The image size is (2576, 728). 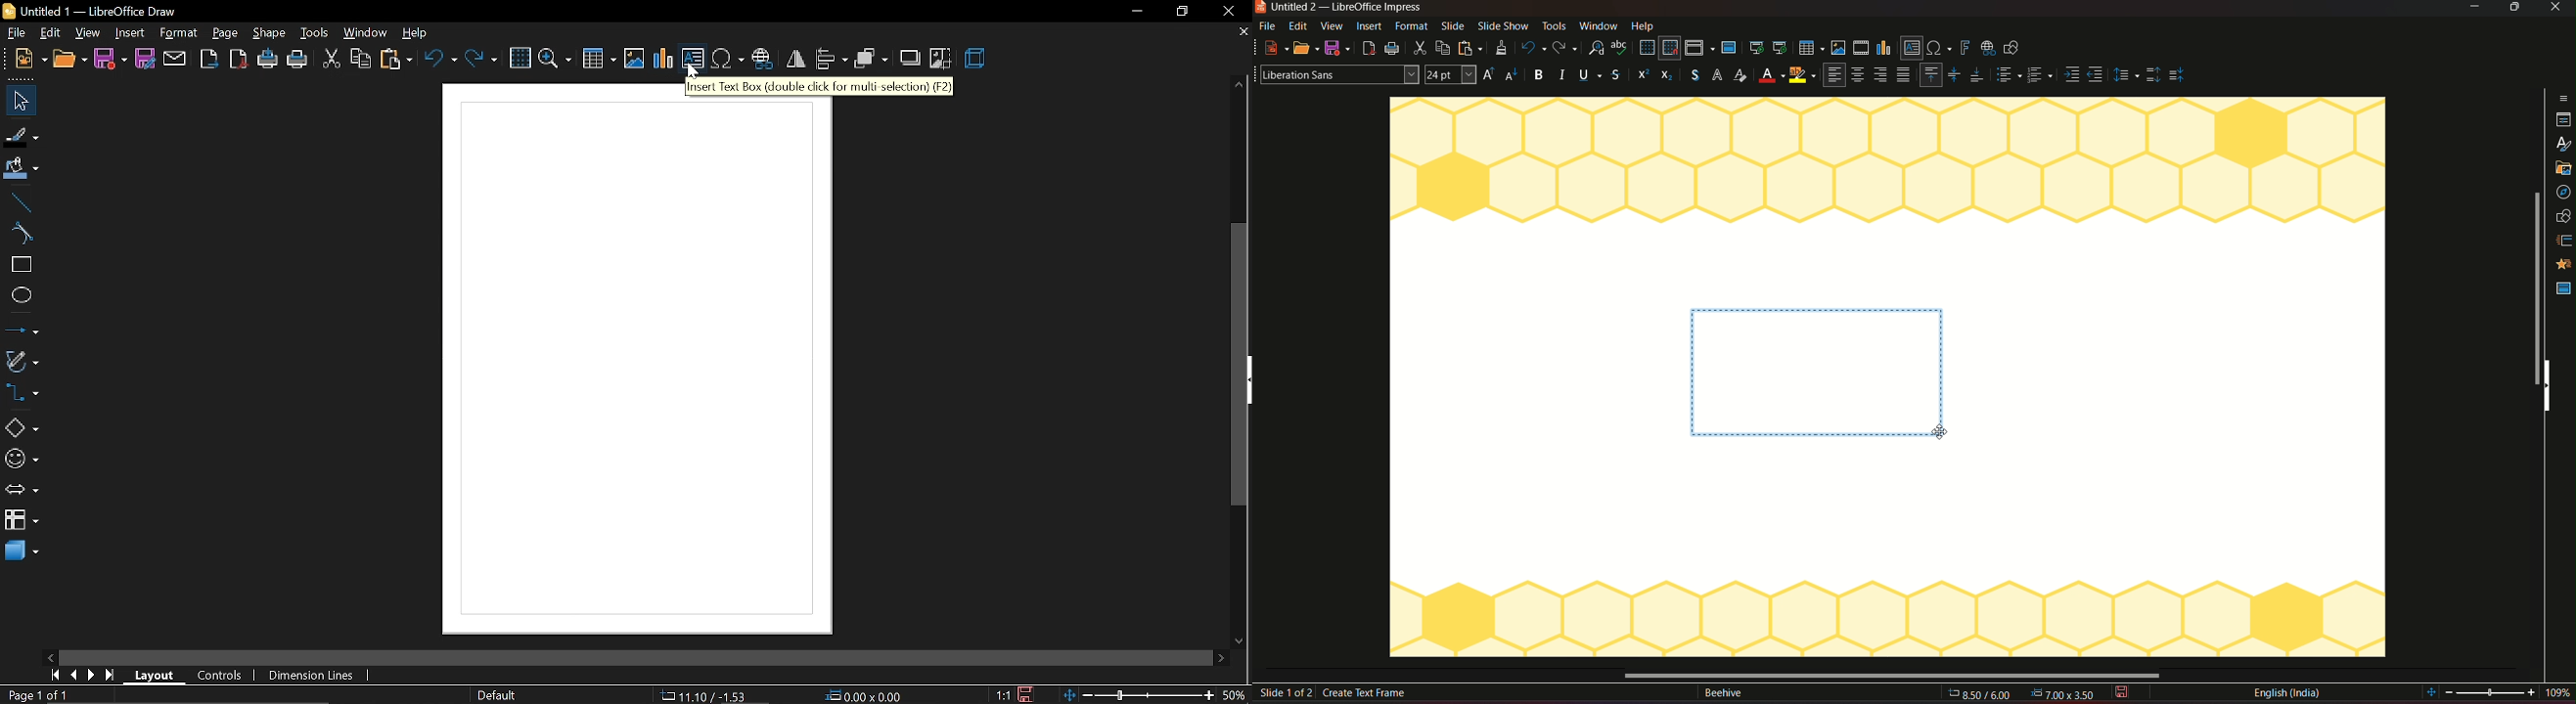 What do you see at coordinates (72, 676) in the screenshot?
I see `previous page` at bounding box center [72, 676].